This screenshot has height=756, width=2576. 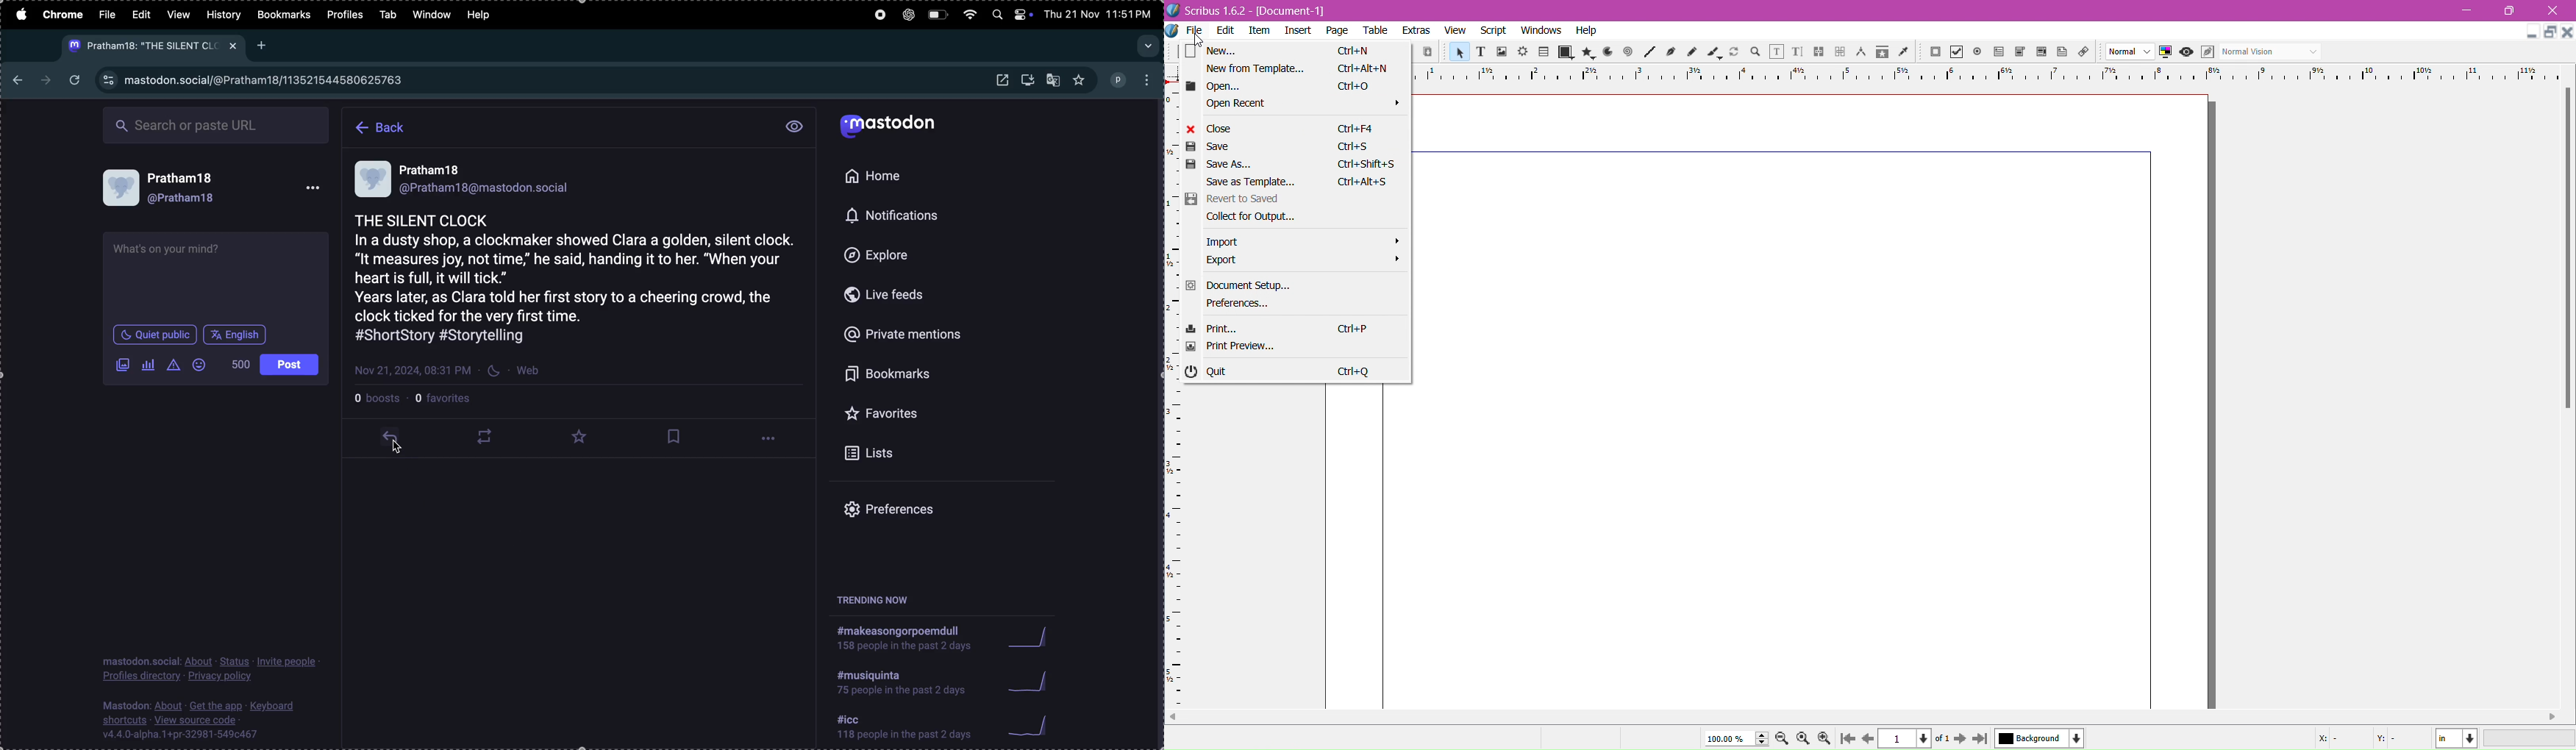 I want to click on Export, so click(x=1302, y=260).